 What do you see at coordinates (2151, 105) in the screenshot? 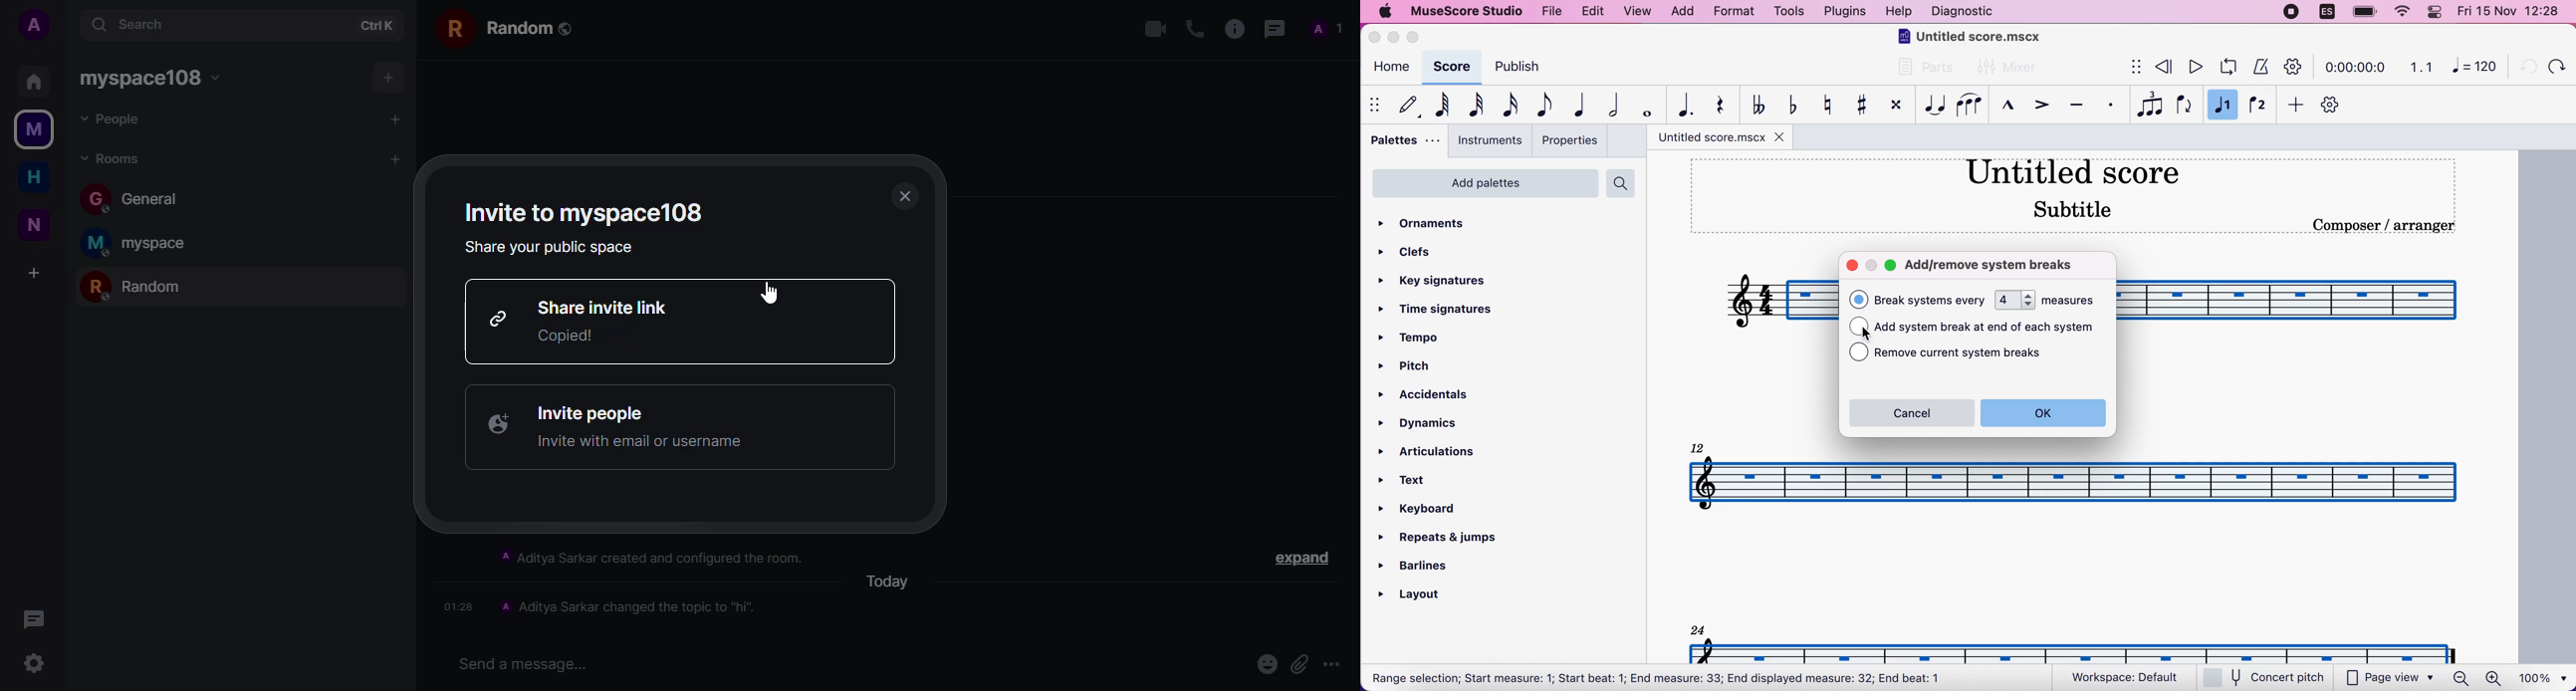
I see `tuples` at bounding box center [2151, 105].